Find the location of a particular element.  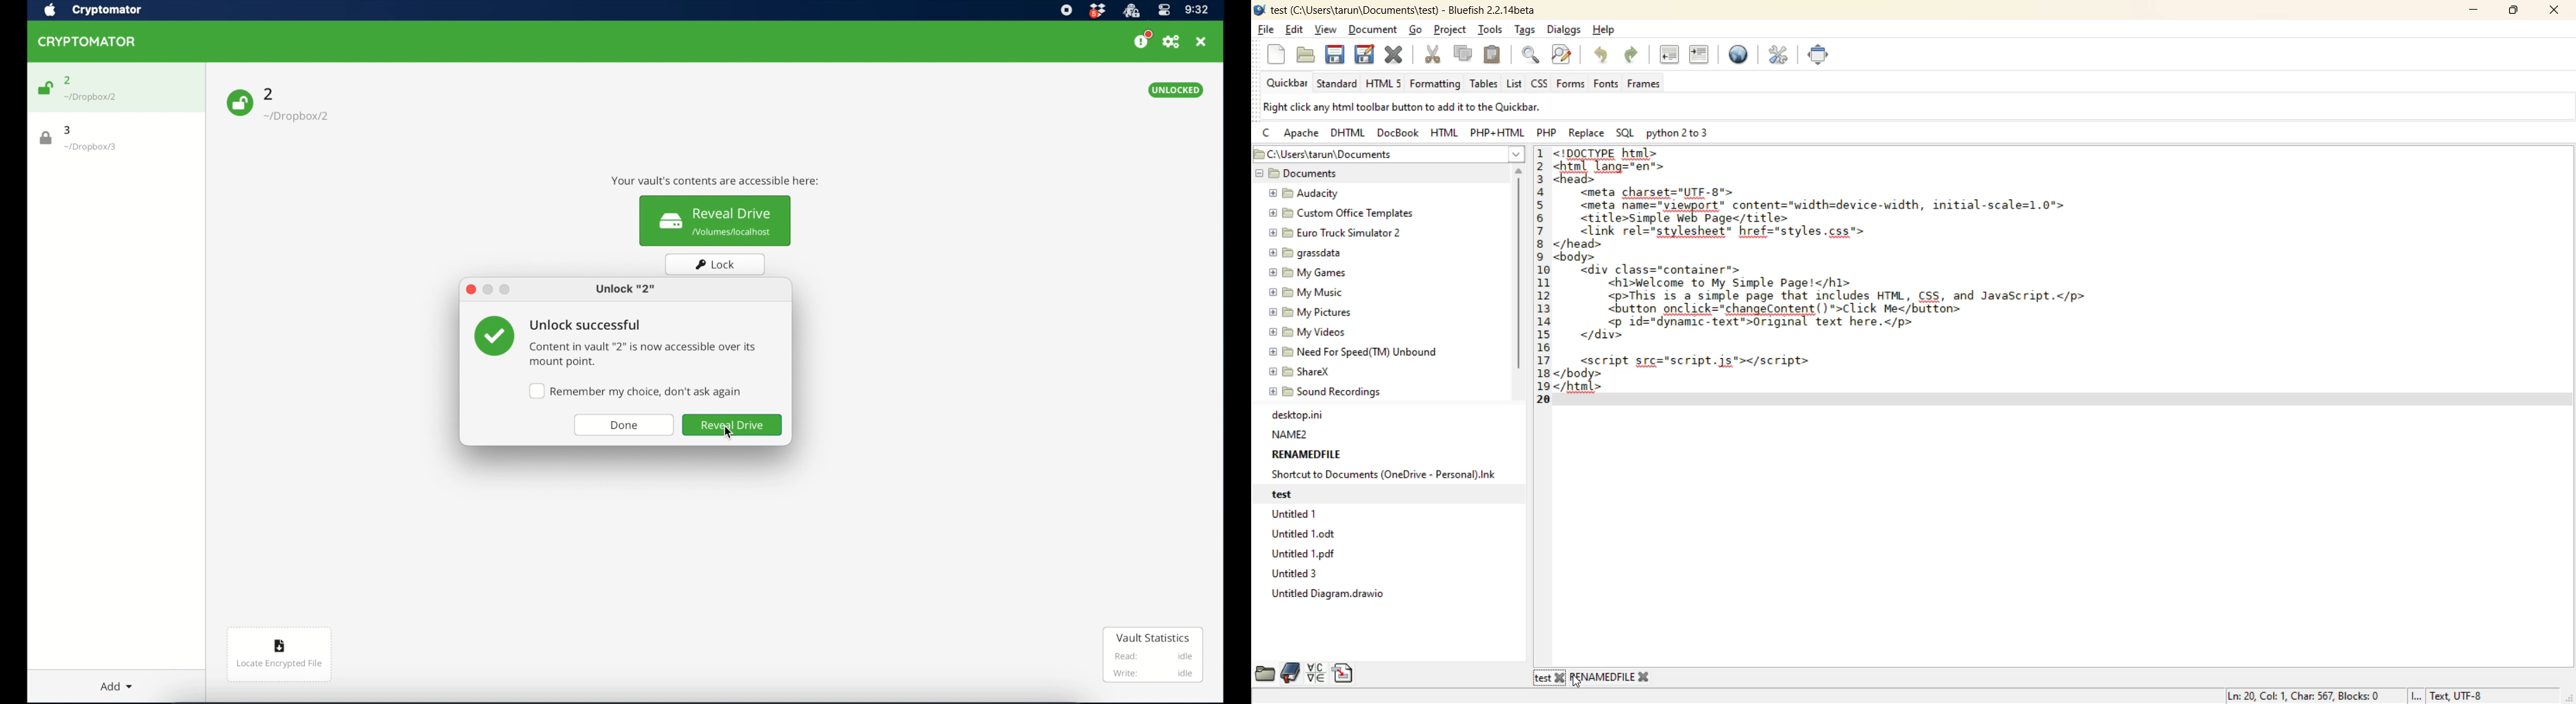

custom Office Templates is located at coordinates (1343, 213).